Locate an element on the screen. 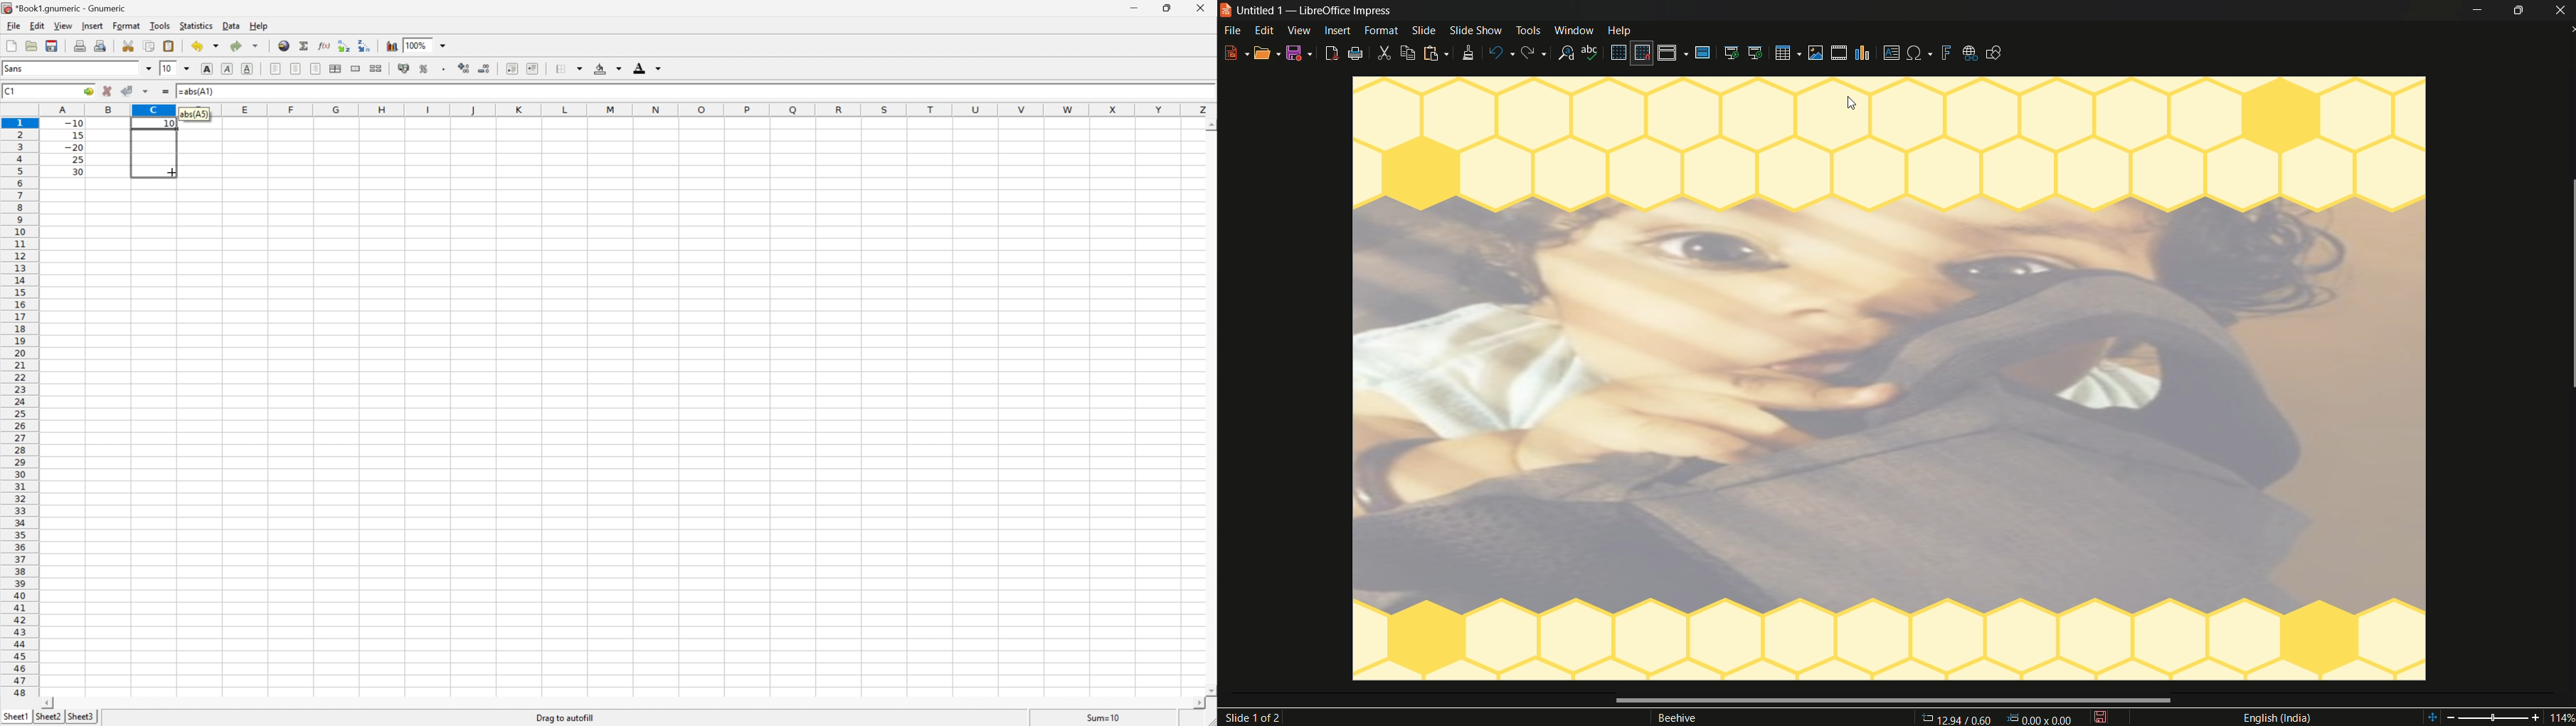  Row numbers is located at coordinates (20, 410).